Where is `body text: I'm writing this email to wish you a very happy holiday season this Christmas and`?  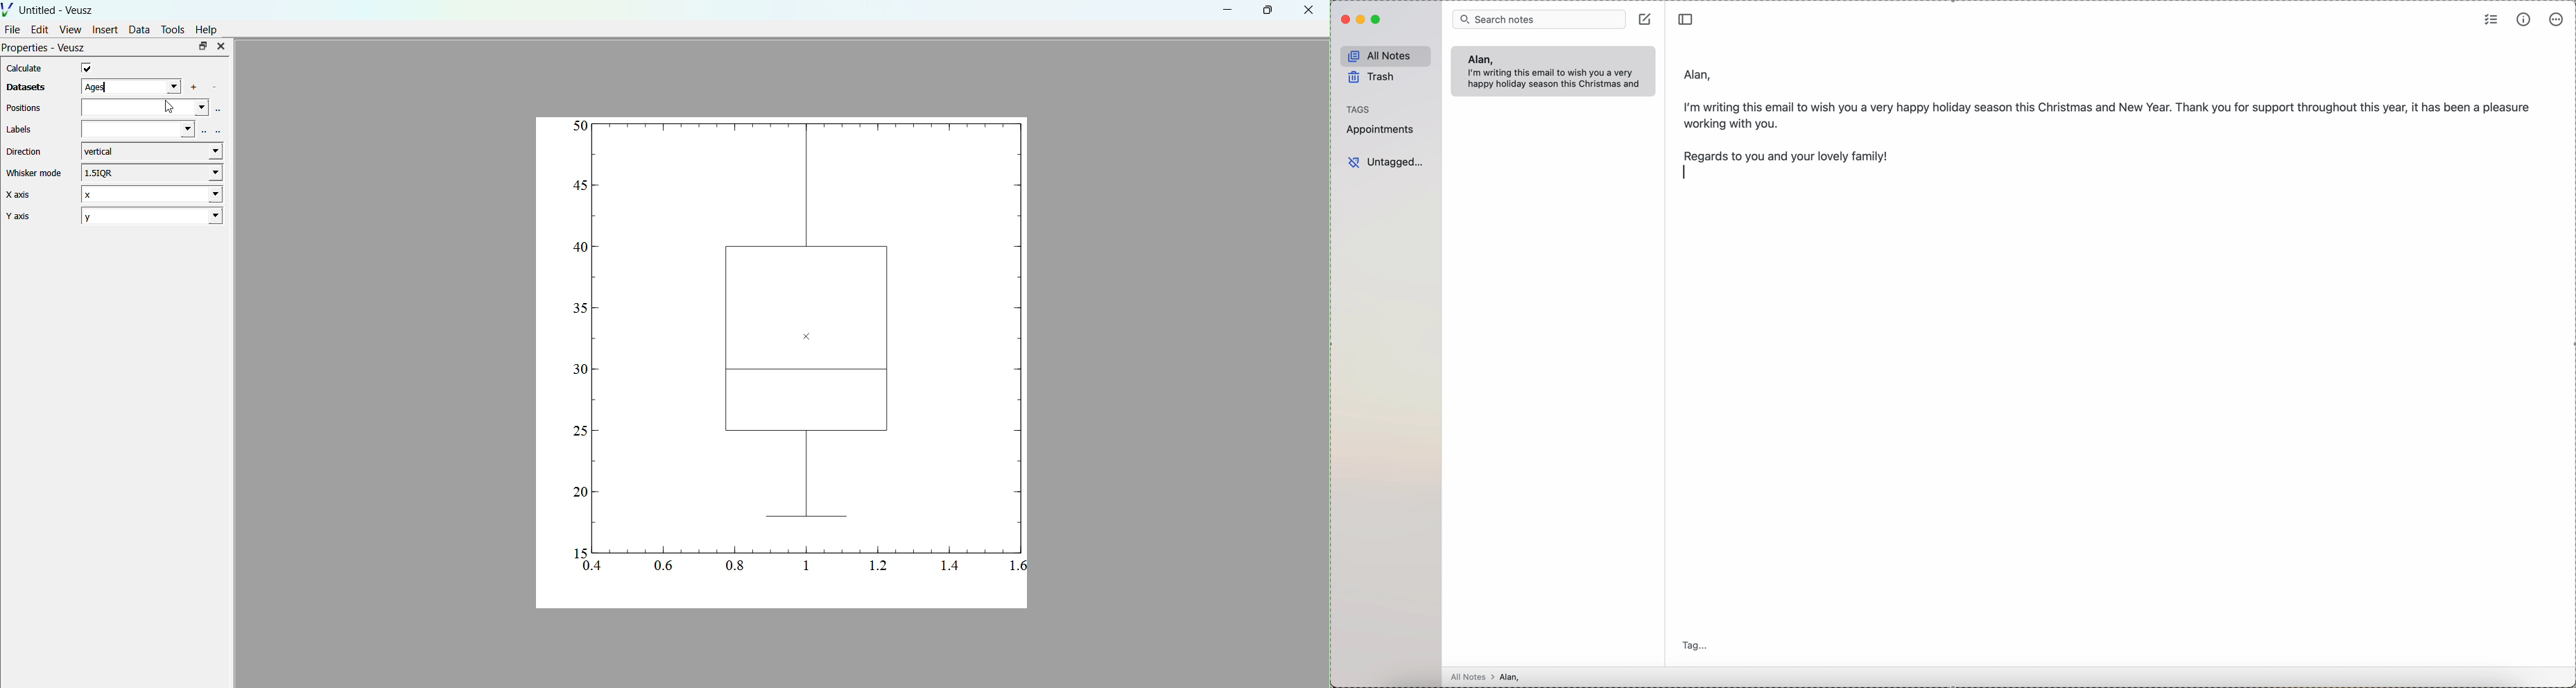 body text: I'm writing this email to wish you a very happy holiday season this Christmas and is located at coordinates (1557, 80).